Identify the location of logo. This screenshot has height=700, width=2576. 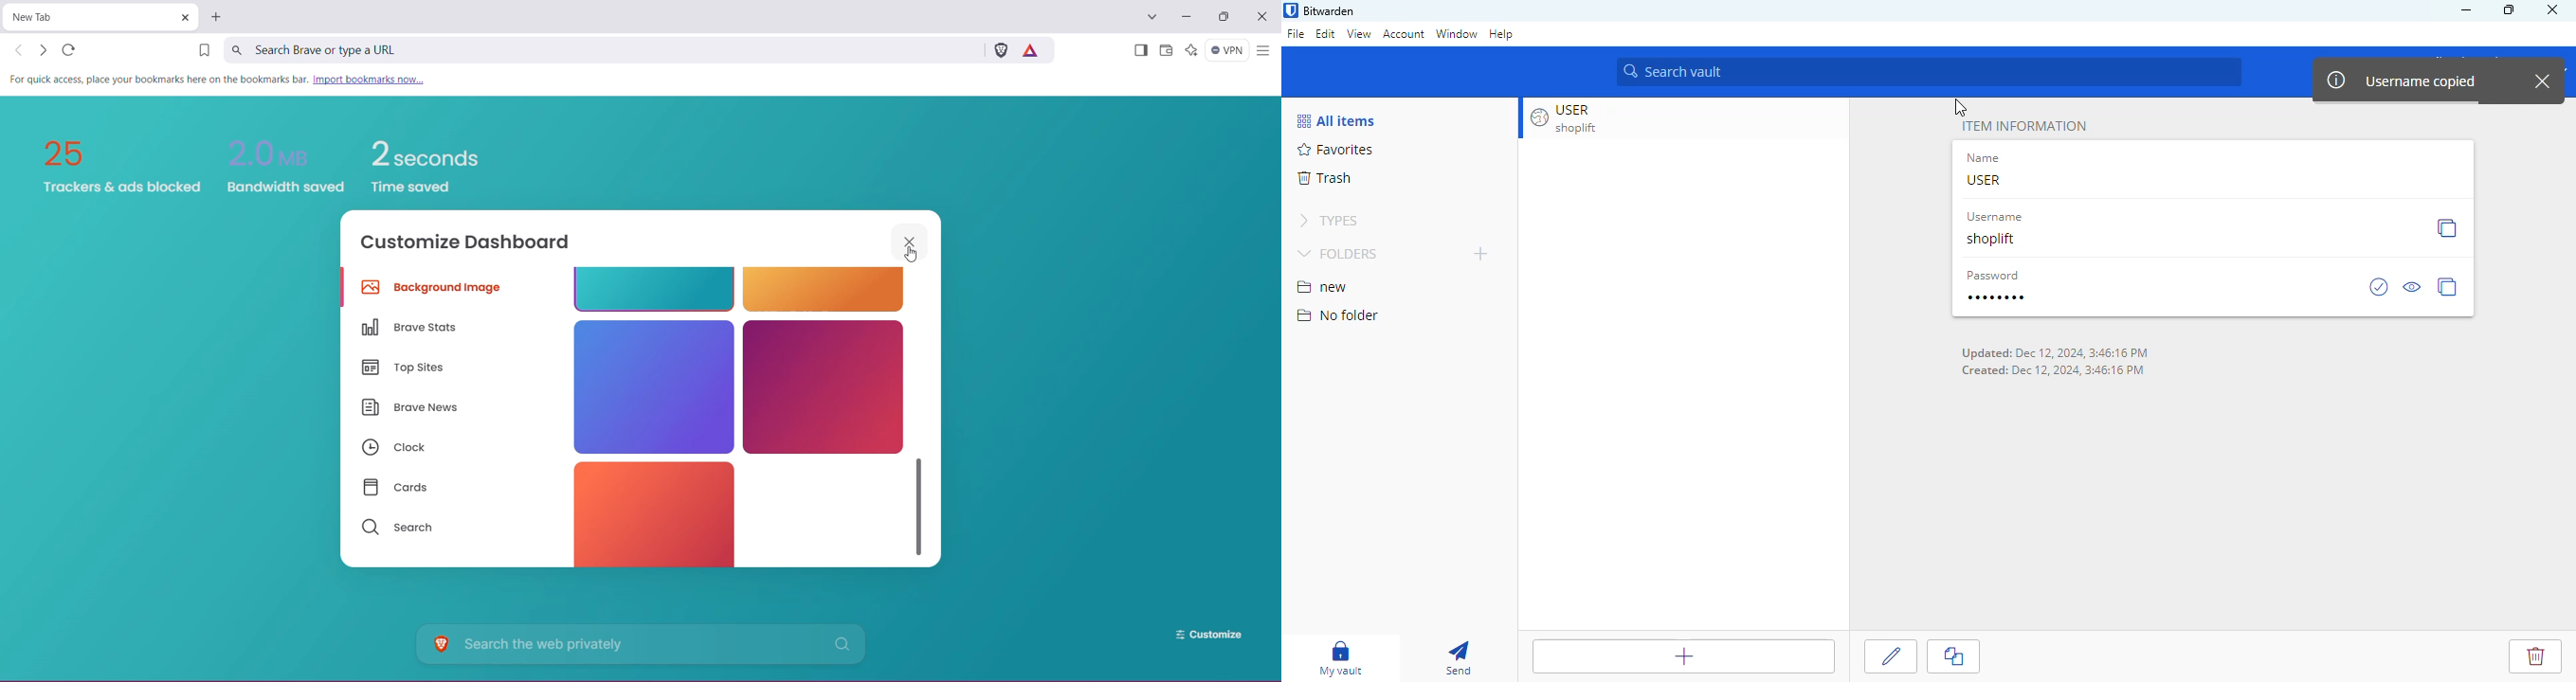
(1291, 10).